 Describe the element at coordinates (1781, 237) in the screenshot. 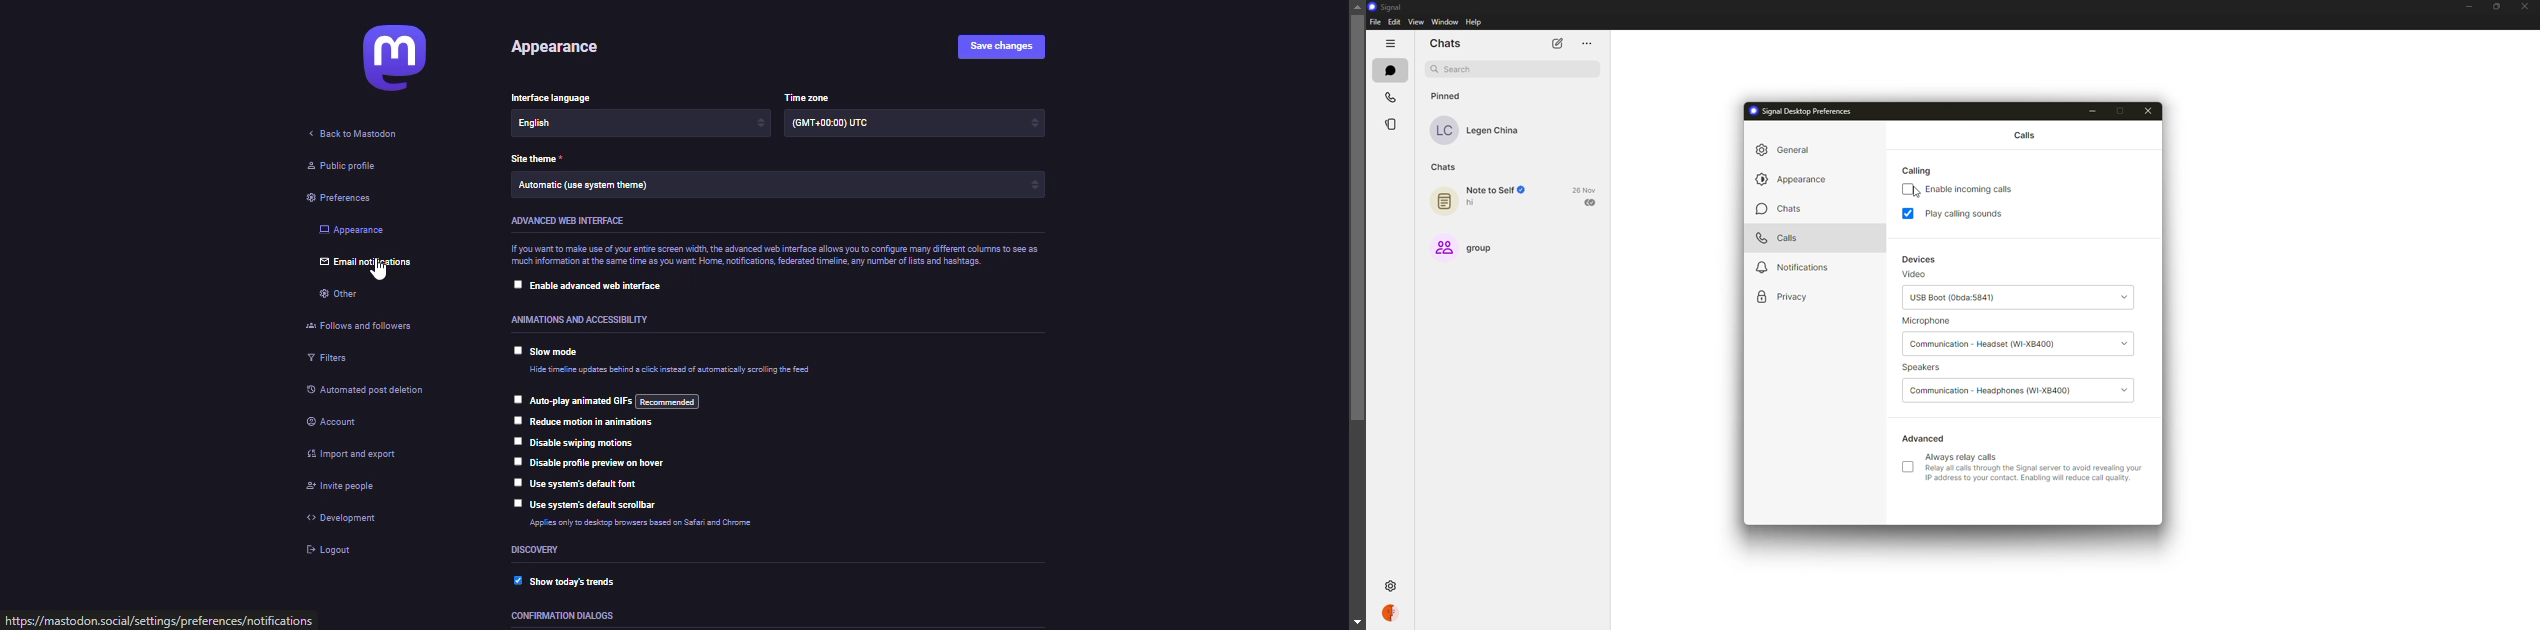

I see `calls` at that location.